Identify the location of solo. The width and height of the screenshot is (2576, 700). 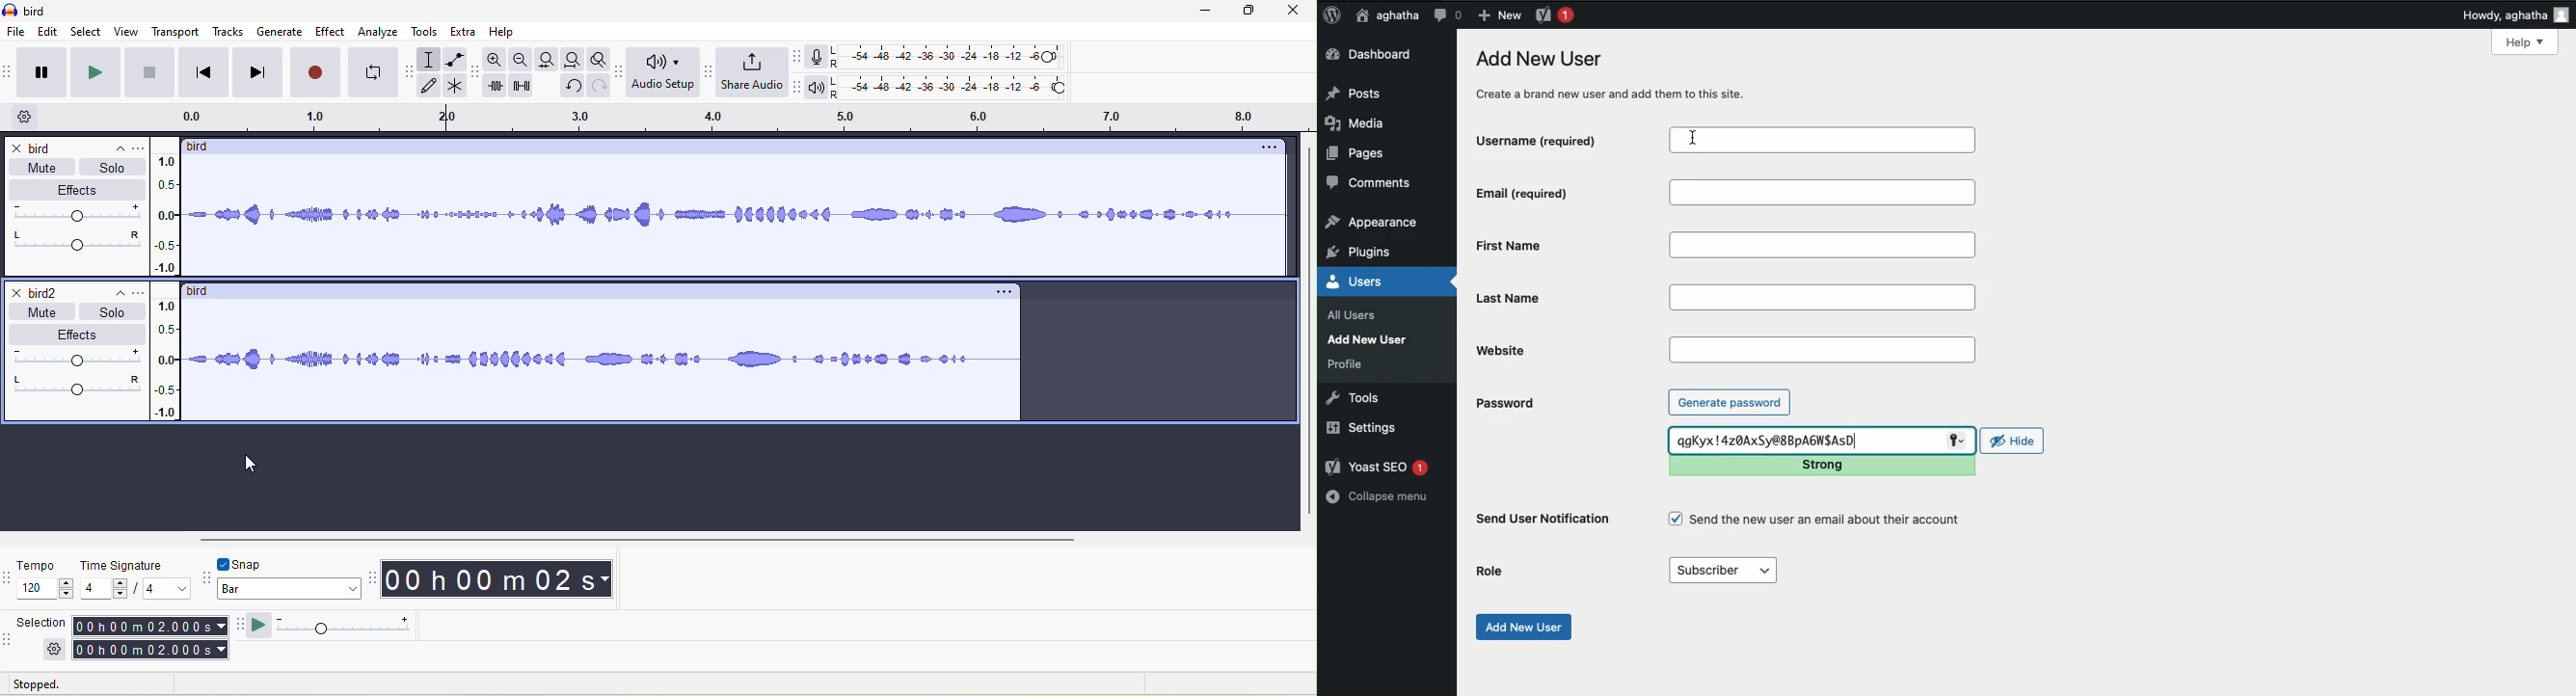
(113, 310).